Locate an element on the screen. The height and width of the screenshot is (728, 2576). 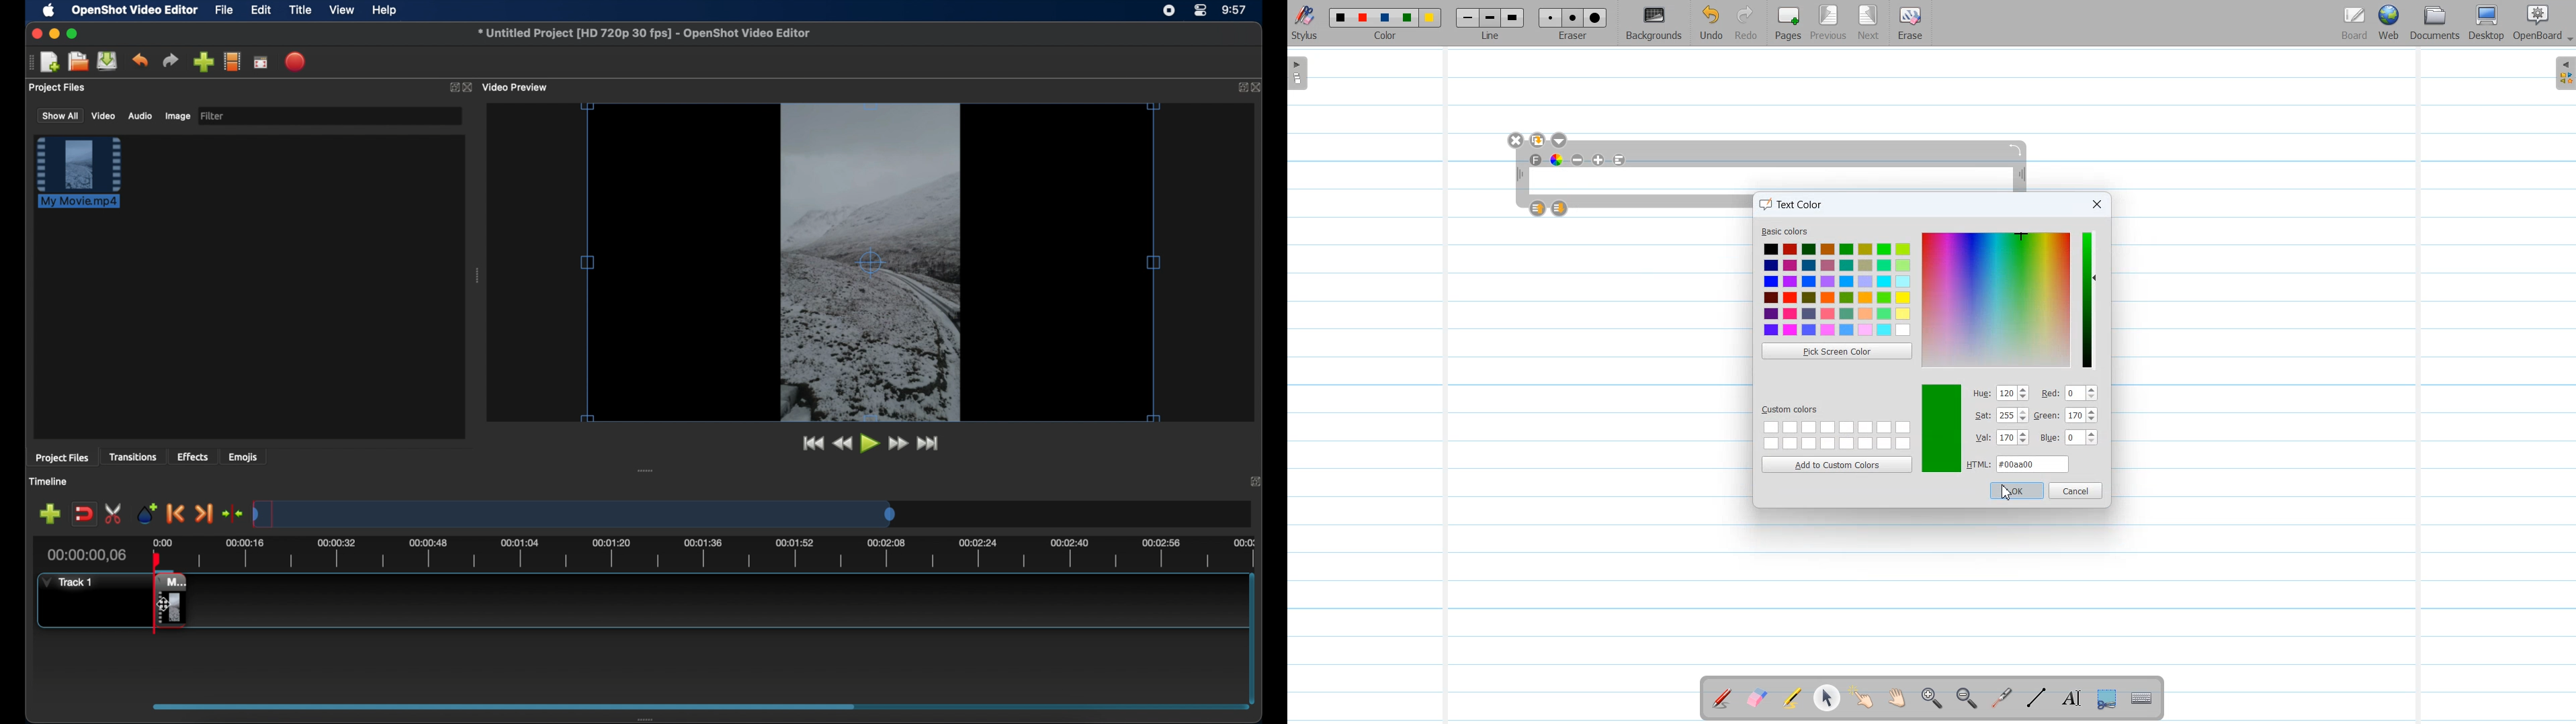
add track is located at coordinates (50, 514).